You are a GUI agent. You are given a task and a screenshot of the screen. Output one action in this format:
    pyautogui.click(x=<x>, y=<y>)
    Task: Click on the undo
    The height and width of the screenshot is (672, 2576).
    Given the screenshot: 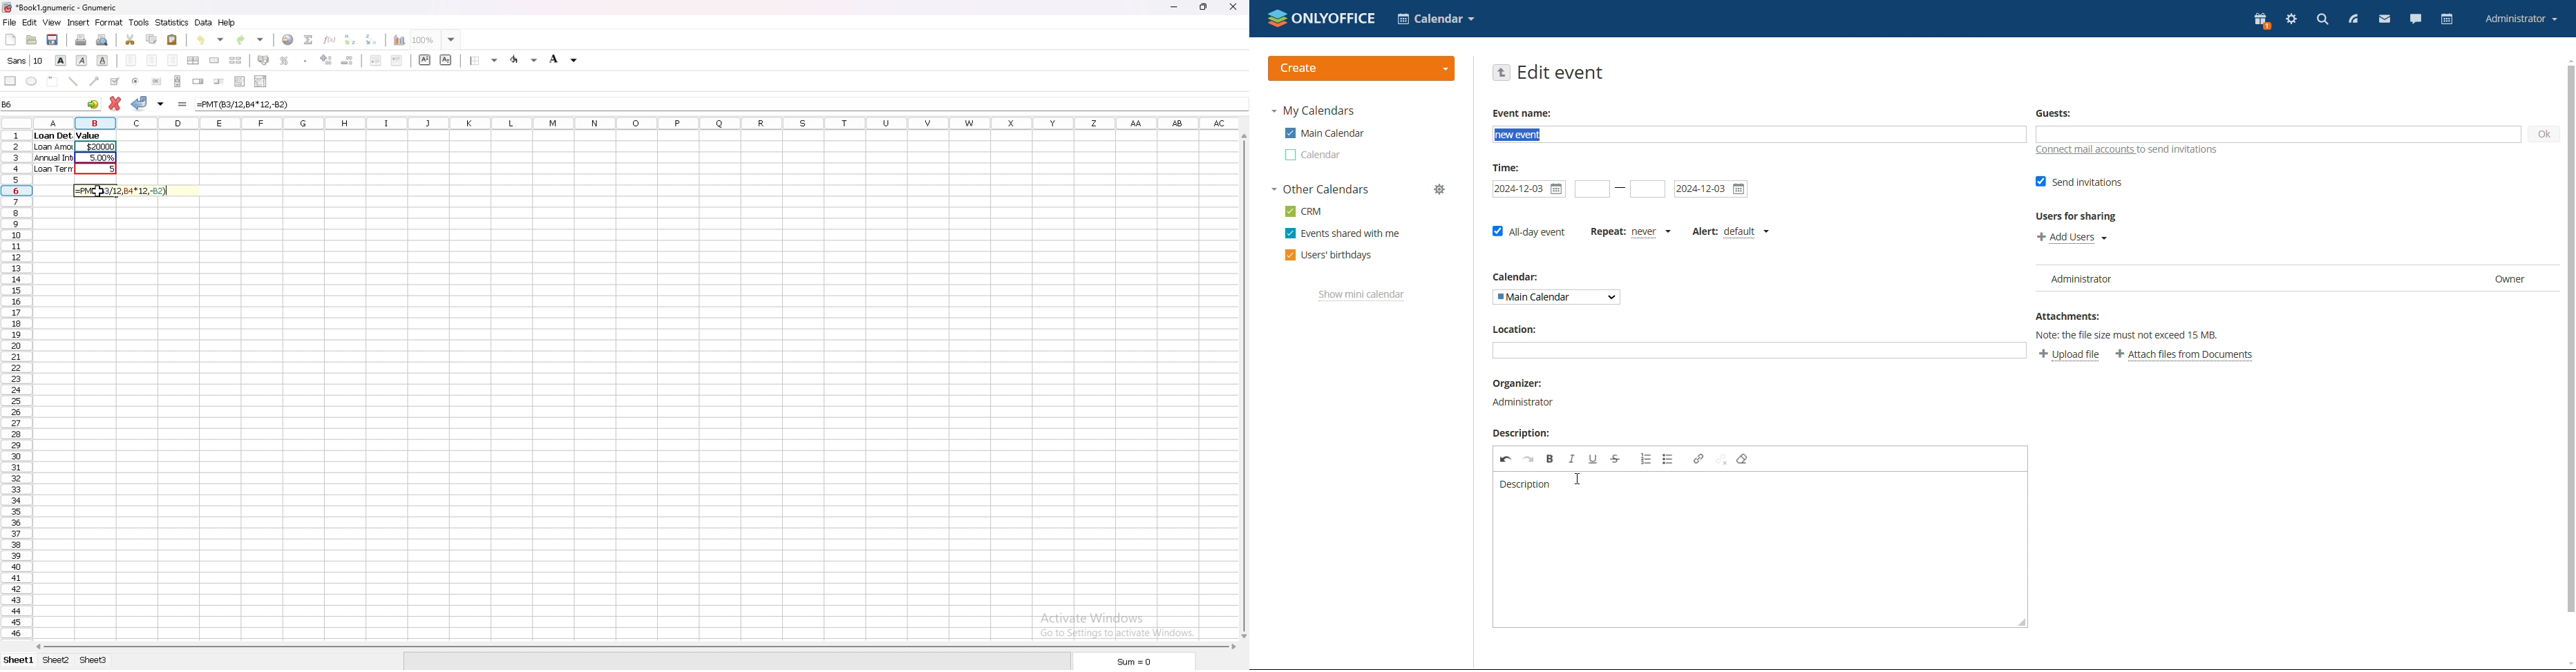 What is the action you would take?
    pyautogui.click(x=1506, y=459)
    